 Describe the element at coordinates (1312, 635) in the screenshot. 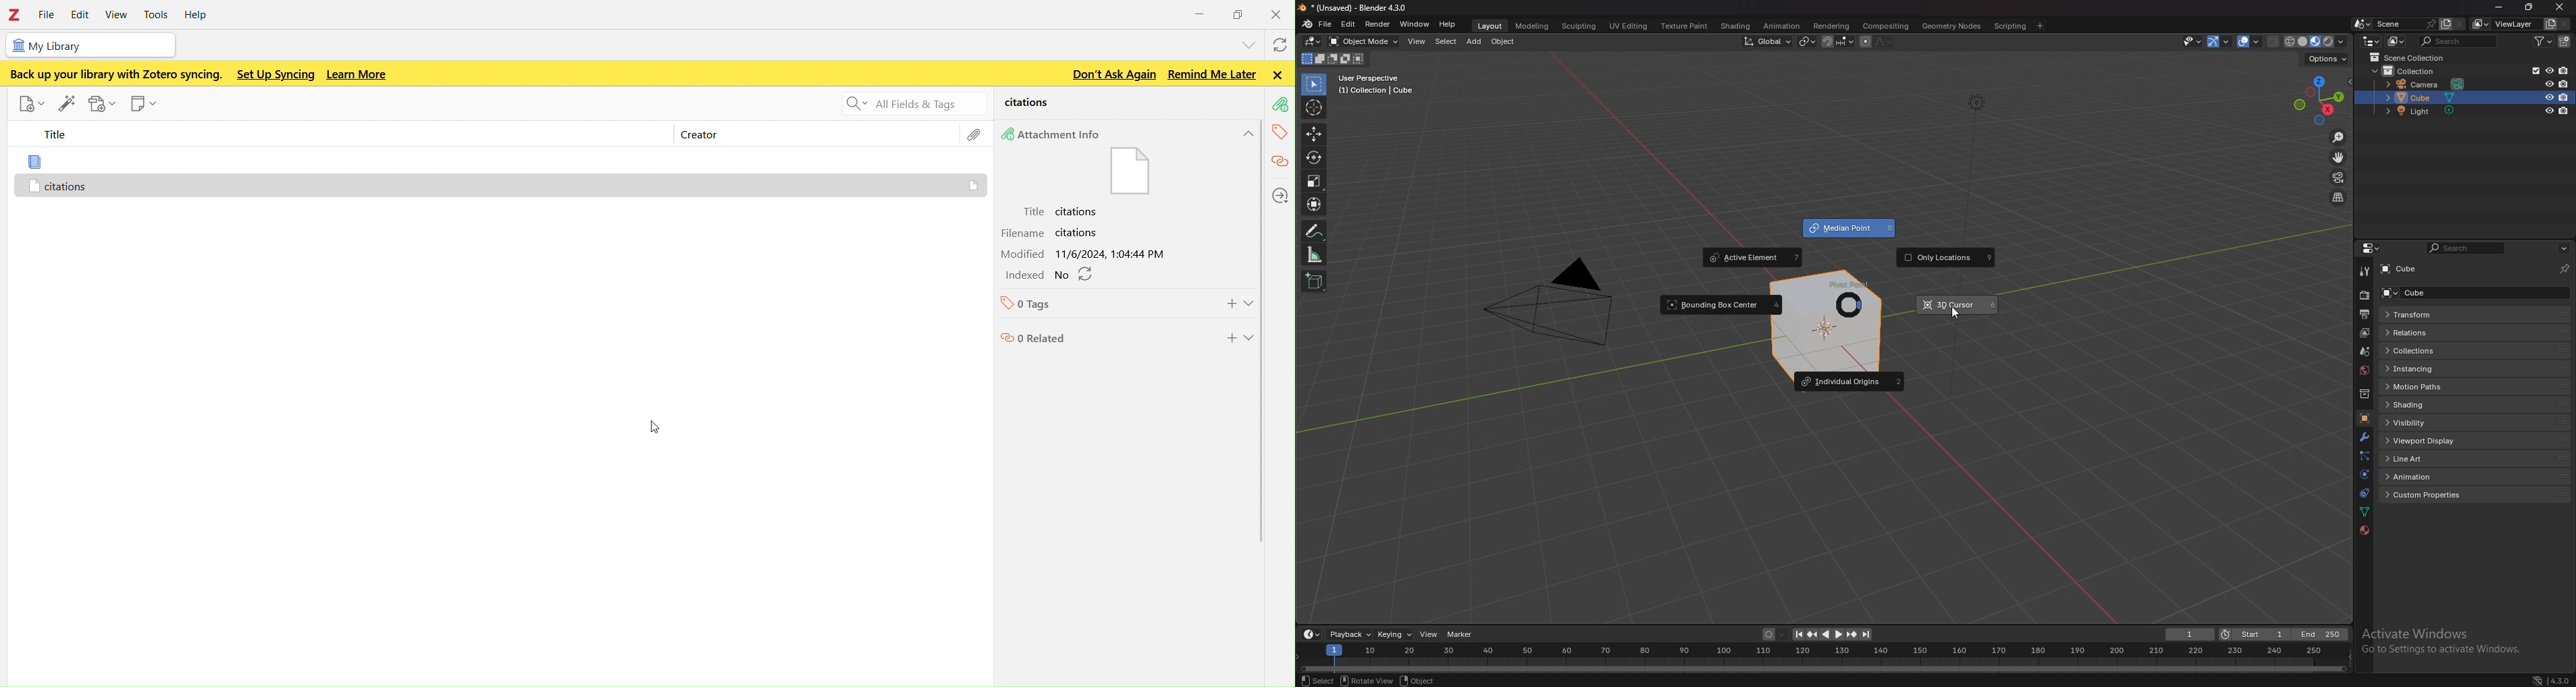

I see `editor type` at that location.